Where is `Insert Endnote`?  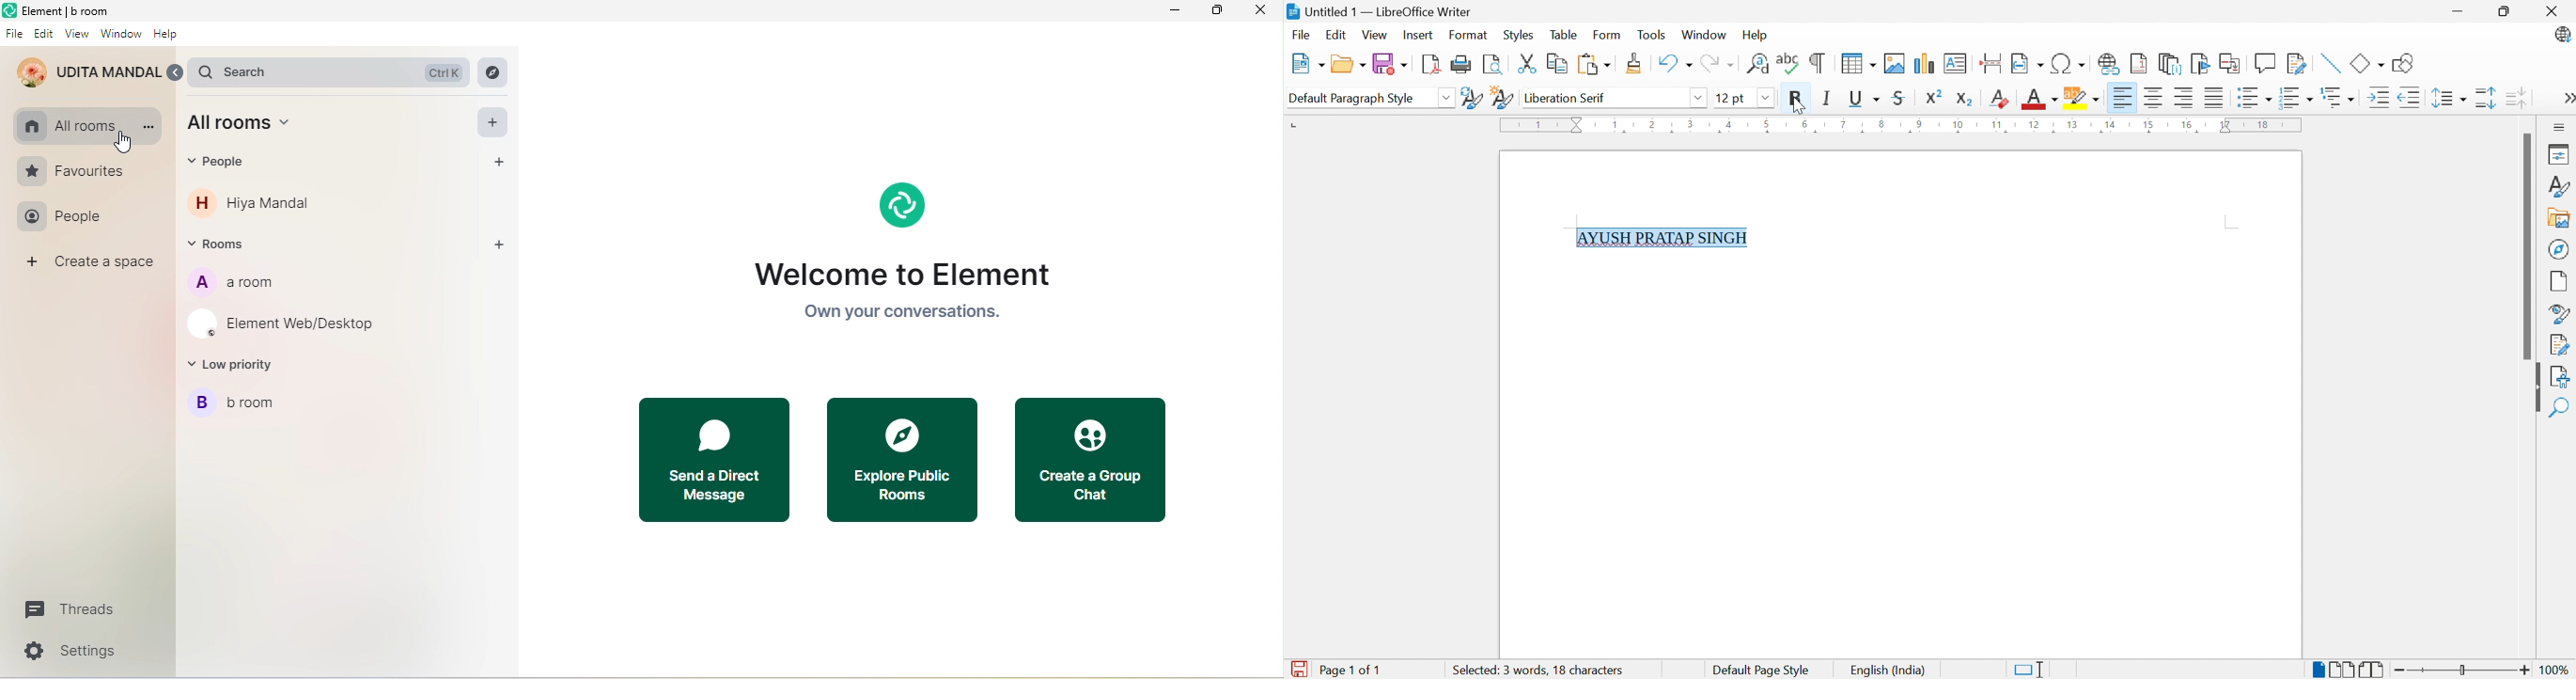
Insert Endnote is located at coordinates (2168, 65).